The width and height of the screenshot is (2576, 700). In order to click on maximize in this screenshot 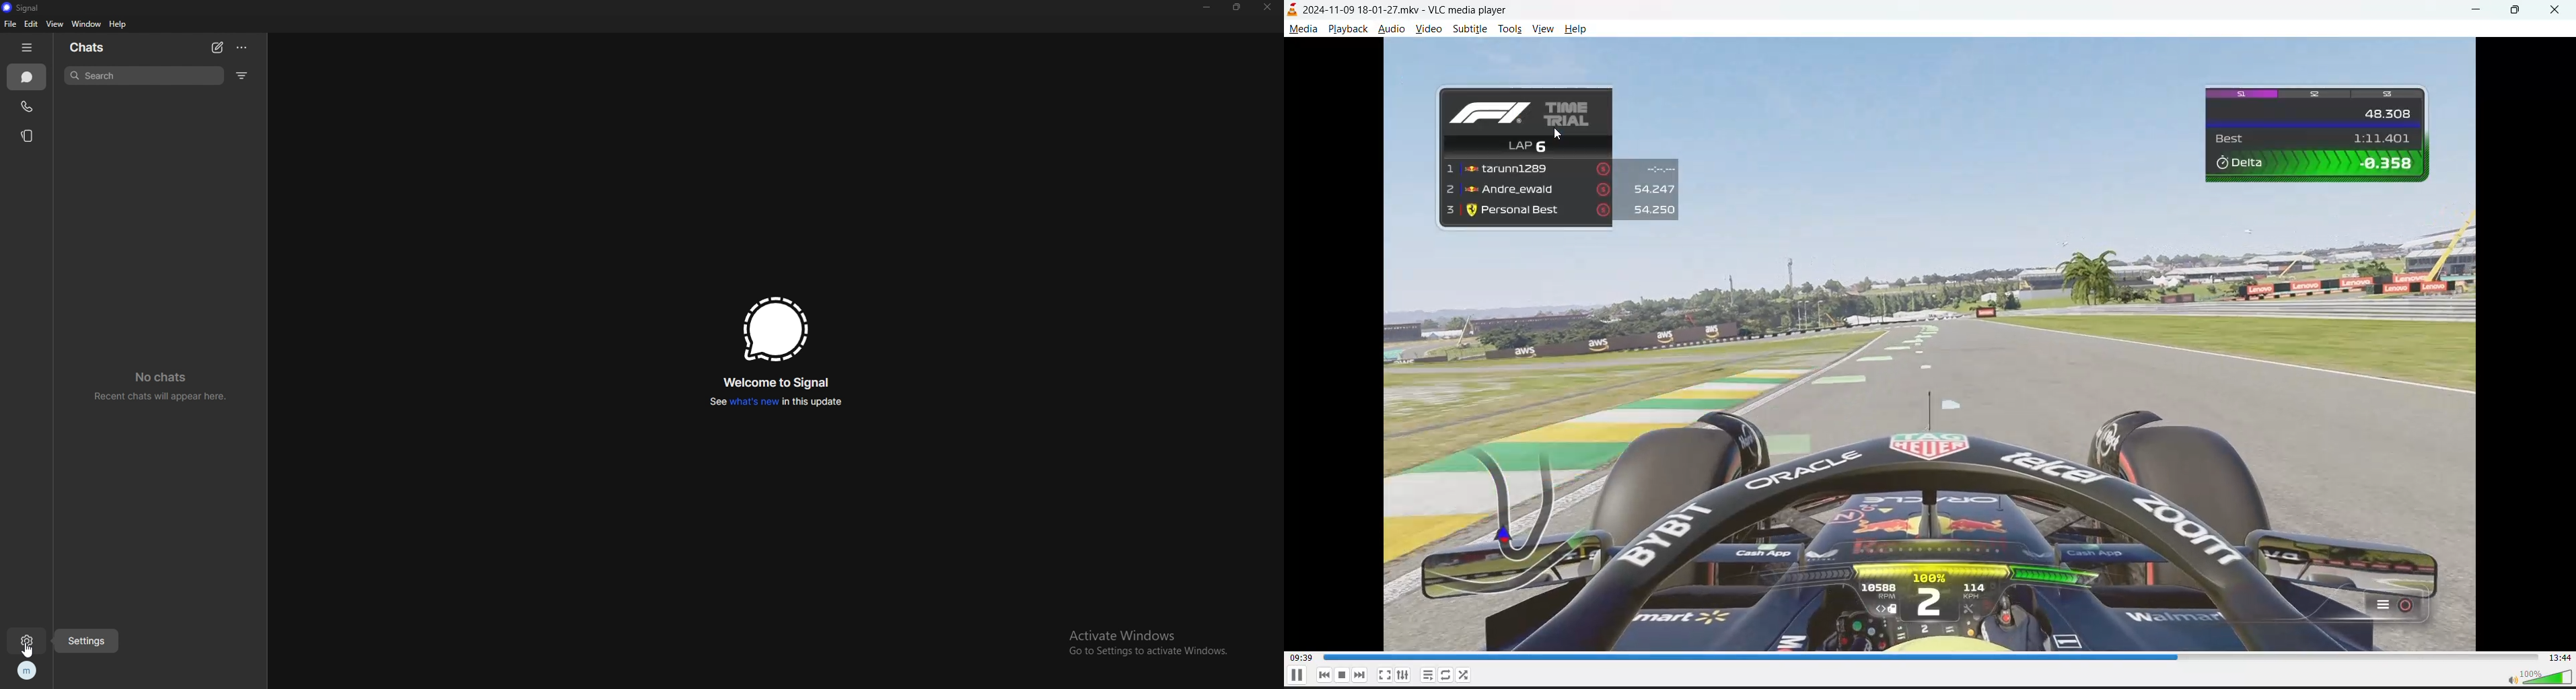, I will do `click(2519, 11)`.